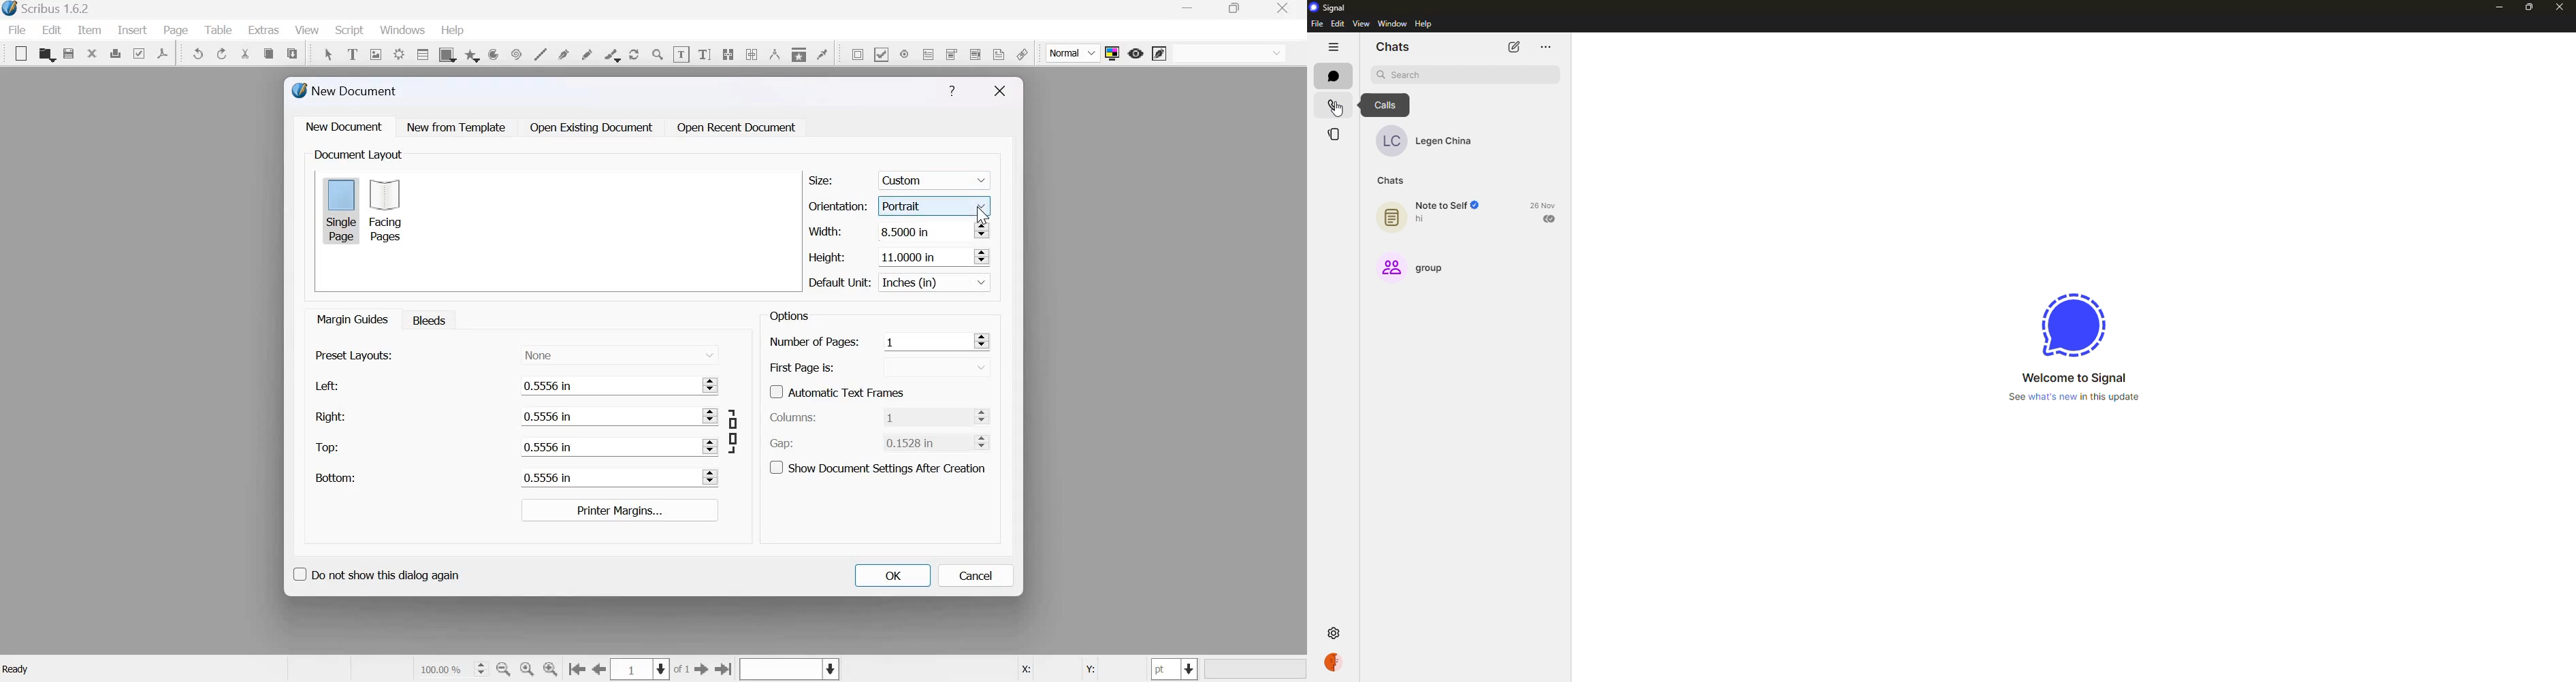 The width and height of the screenshot is (2576, 700). What do you see at coordinates (1136, 53) in the screenshot?
I see `preview mode` at bounding box center [1136, 53].